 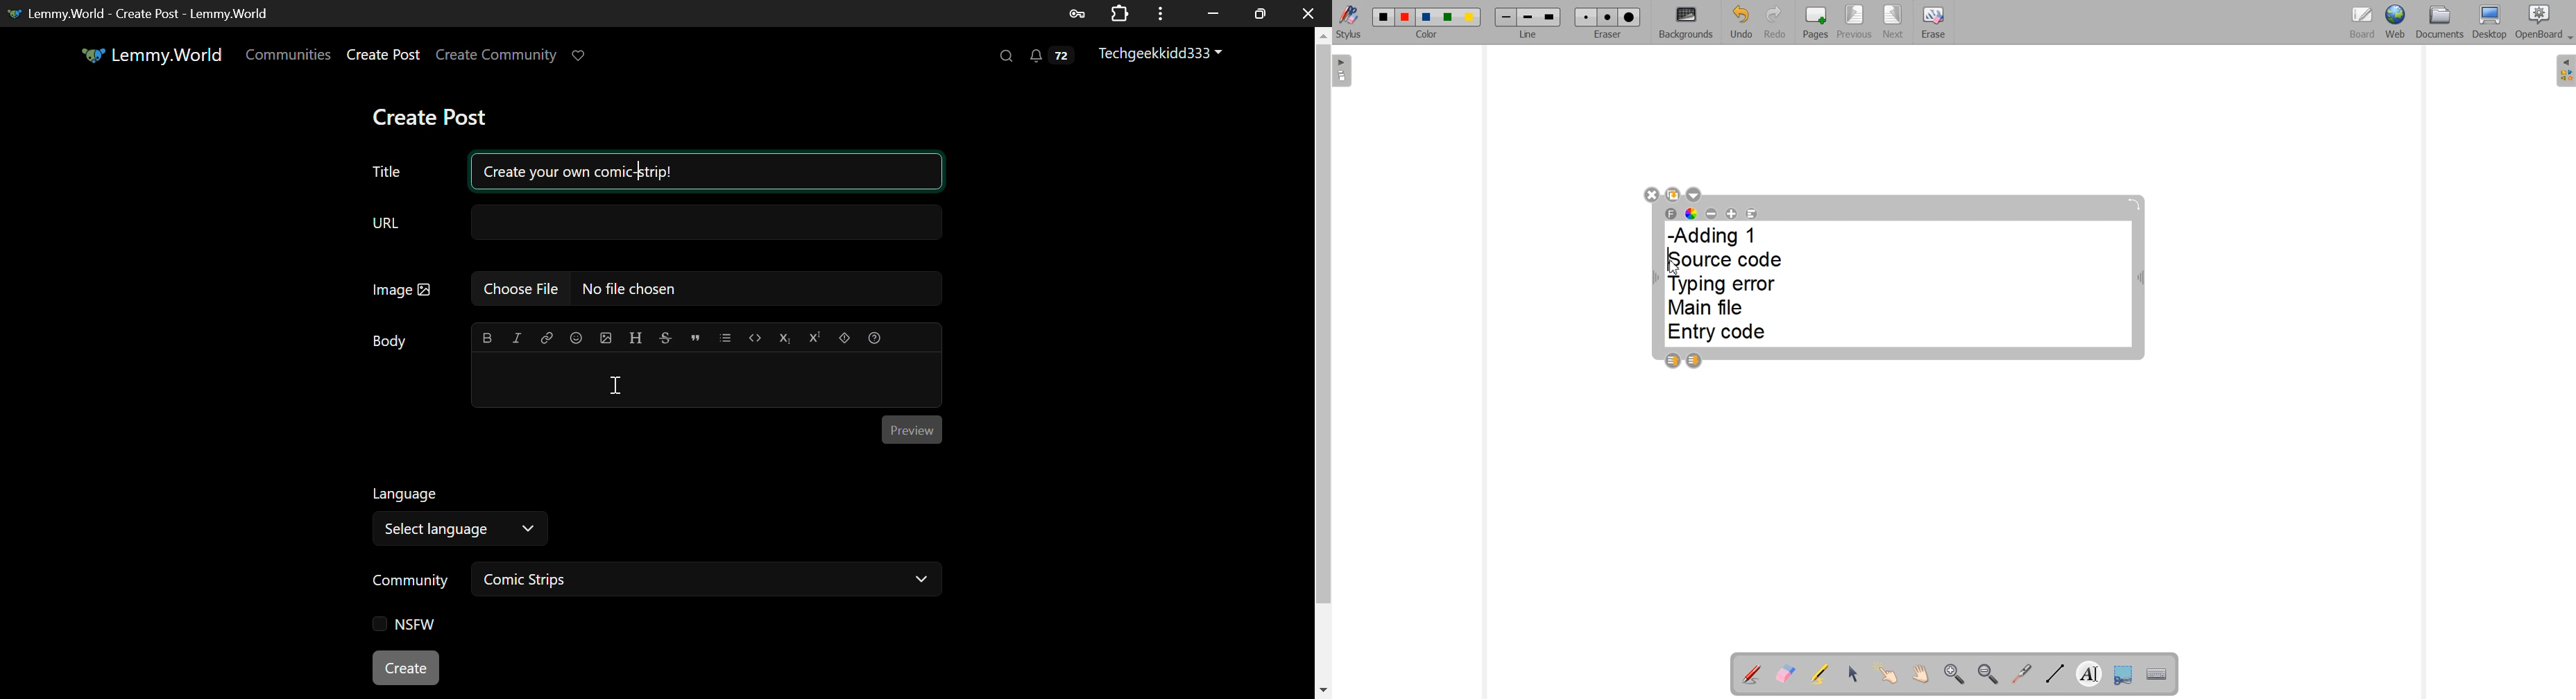 What do you see at coordinates (1449, 17) in the screenshot?
I see `Color 4` at bounding box center [1449, 17].